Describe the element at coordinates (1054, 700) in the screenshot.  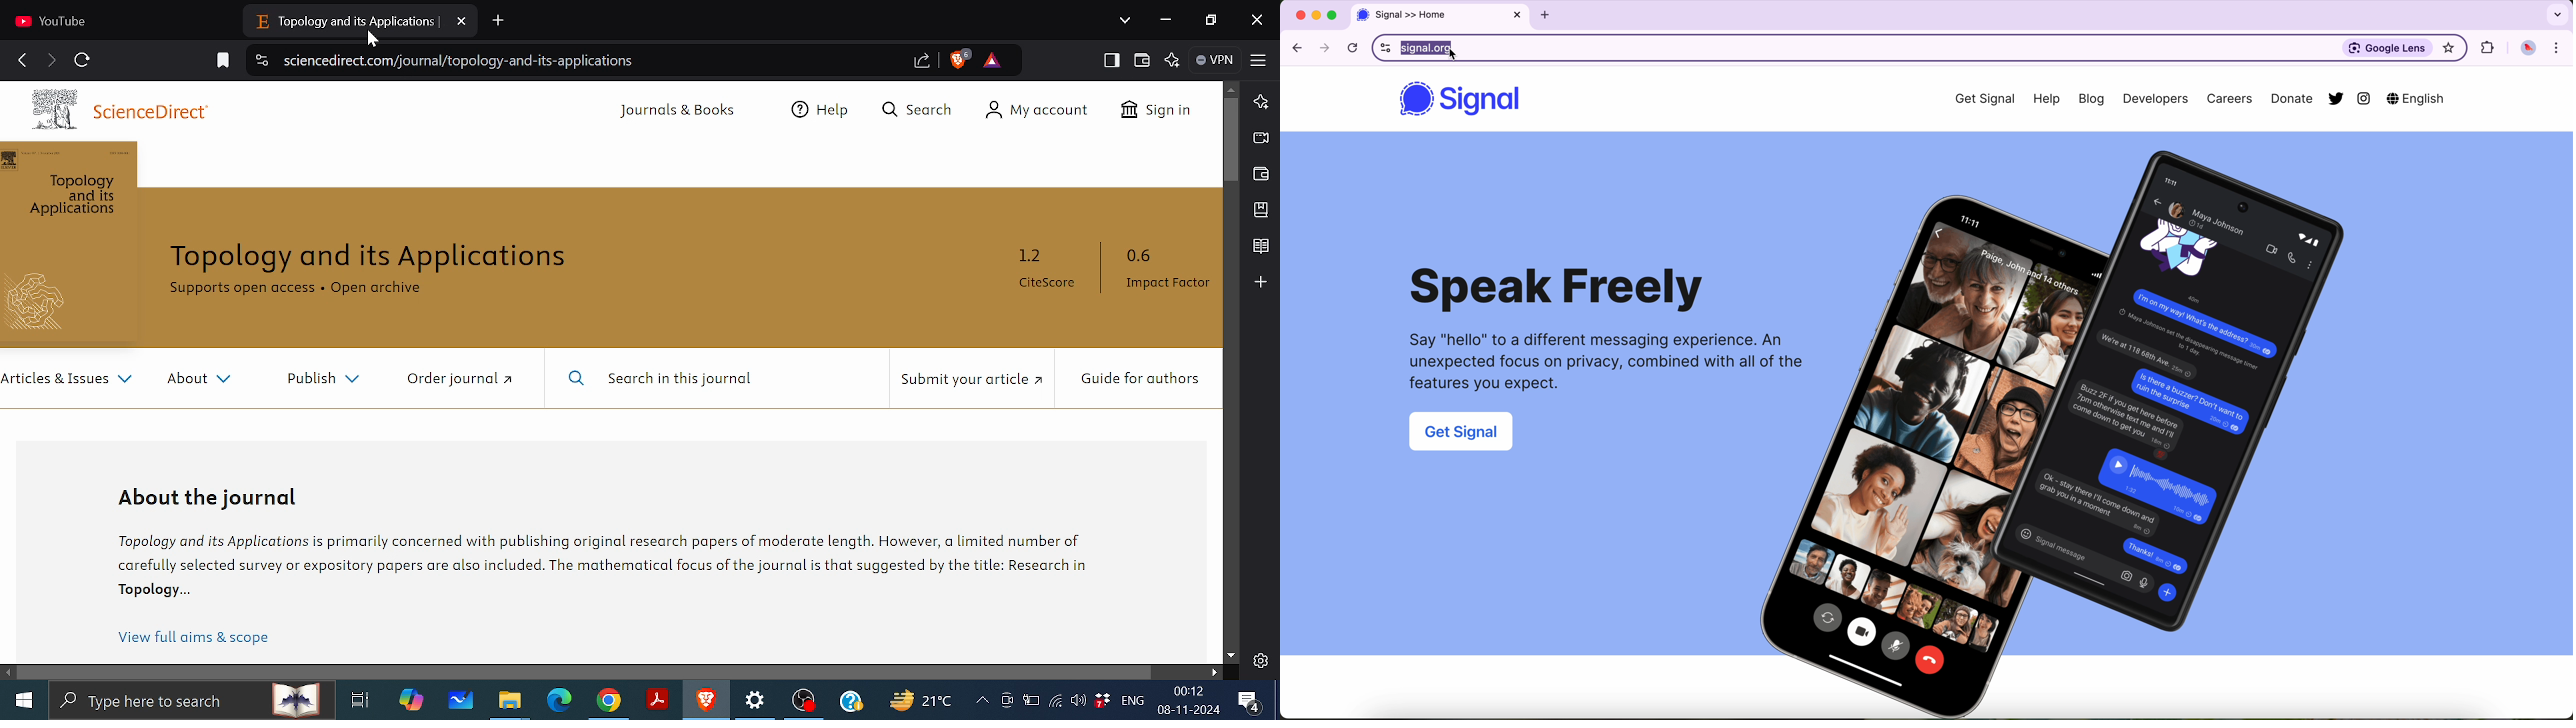
I see `Internet access` at that location.